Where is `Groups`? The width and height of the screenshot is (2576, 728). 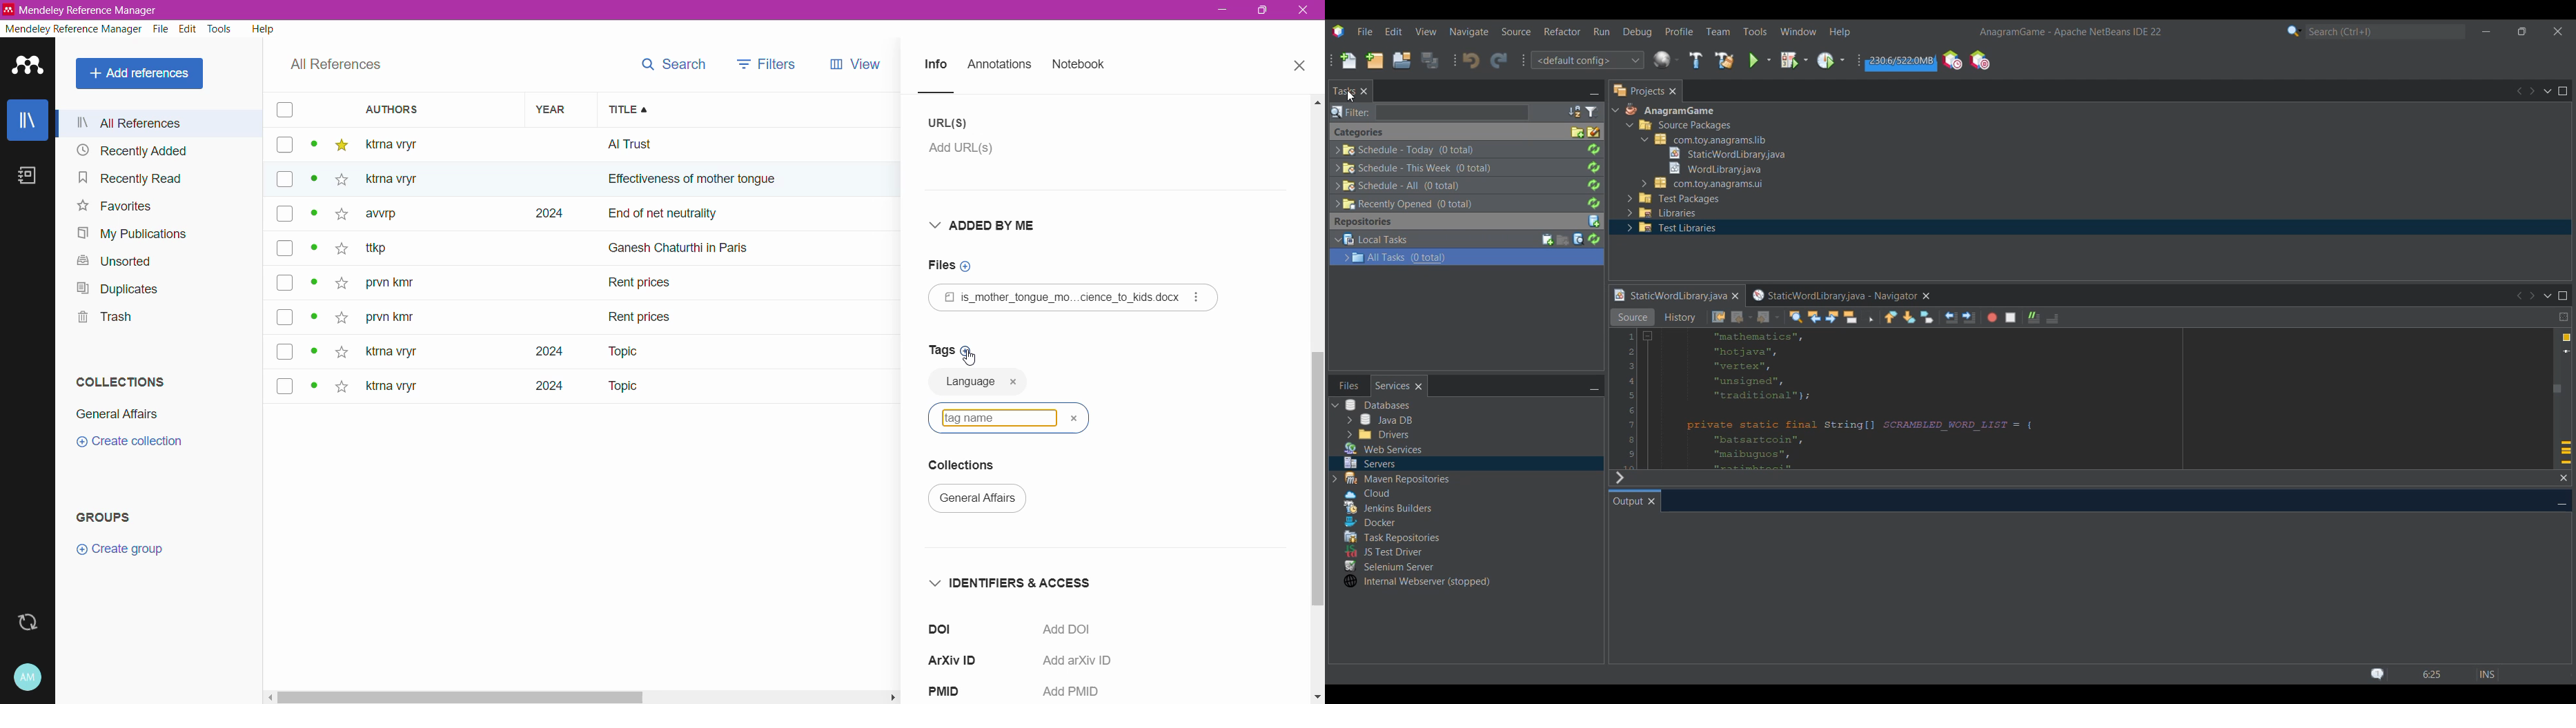 Groups is located at coordinates (106, 518).